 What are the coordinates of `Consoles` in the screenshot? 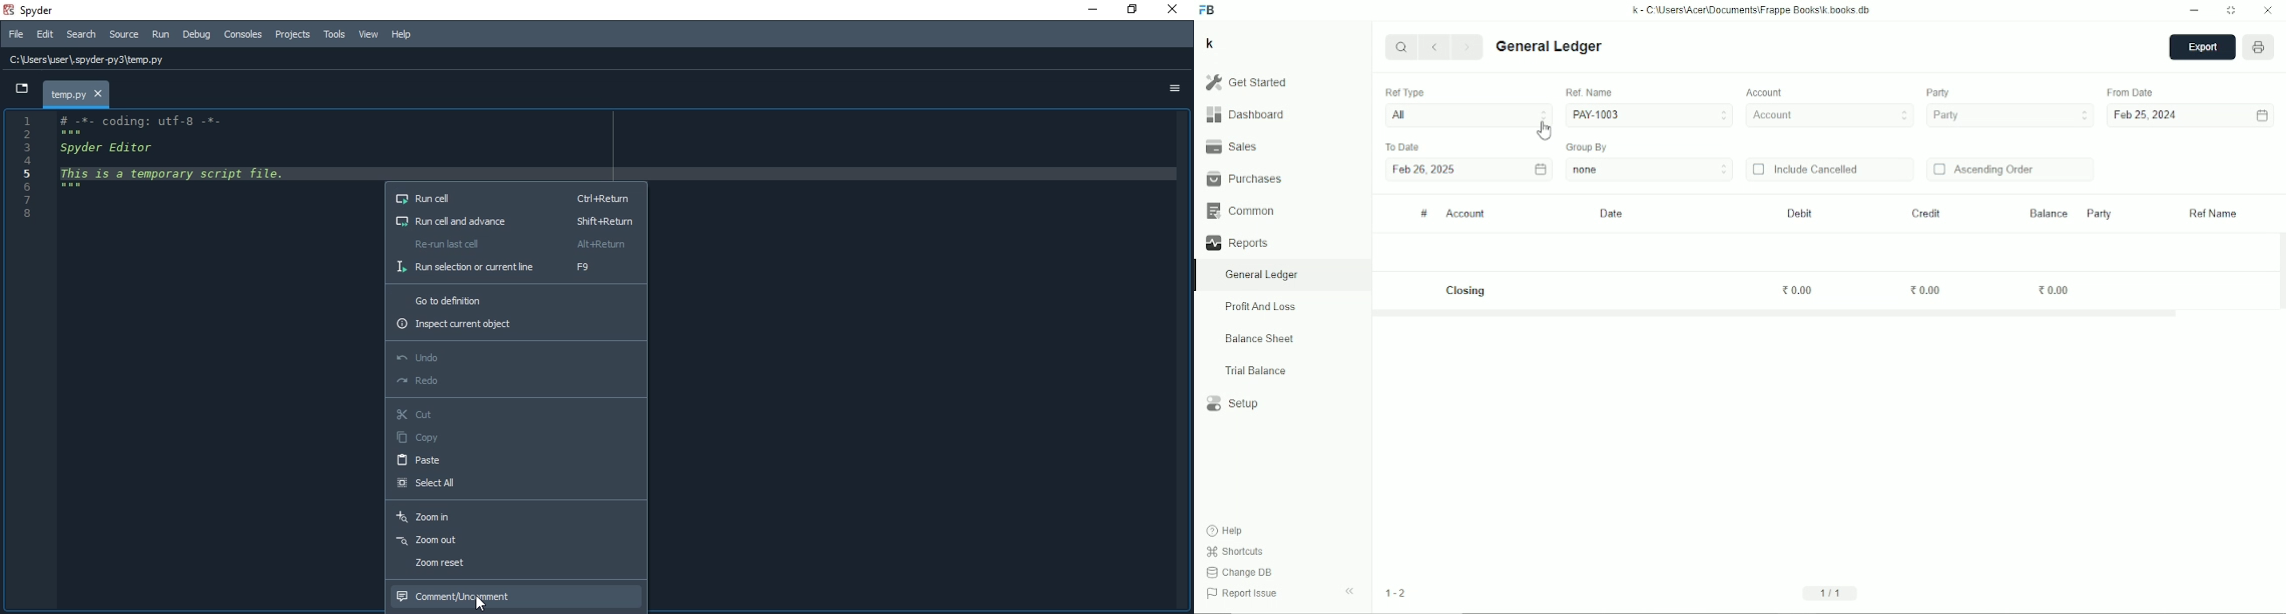 It's located at (242, 34).